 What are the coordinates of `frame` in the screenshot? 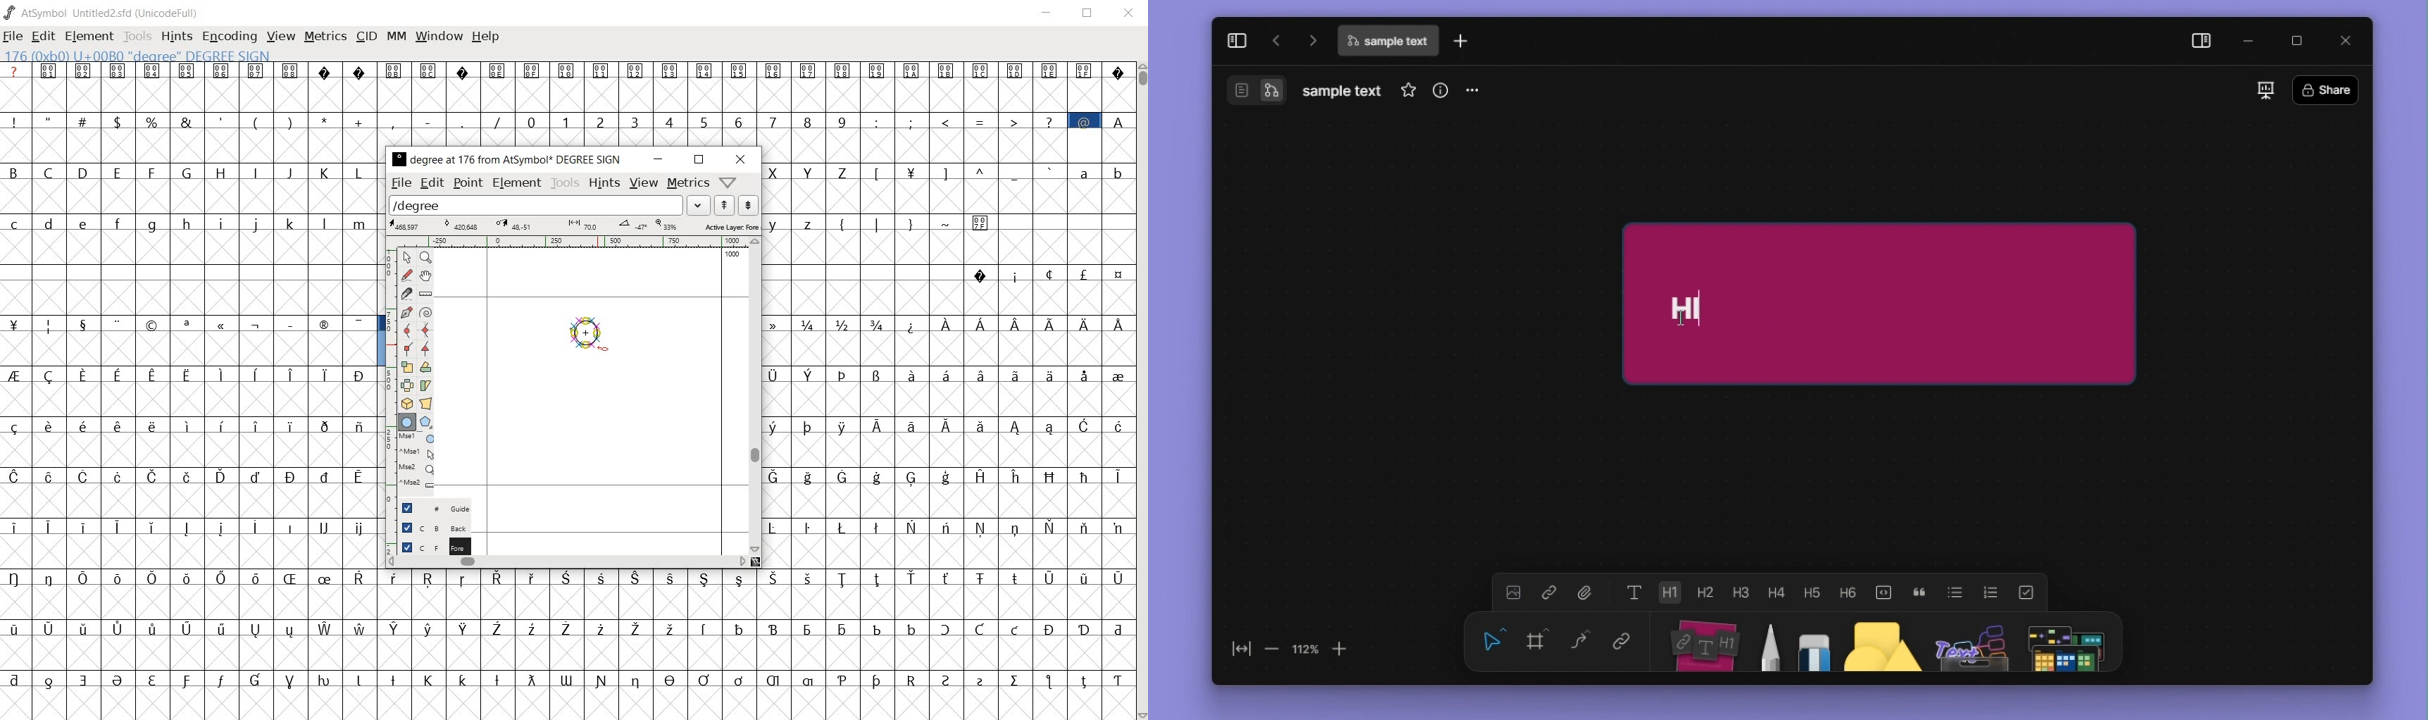 It's located at (1536, 639).